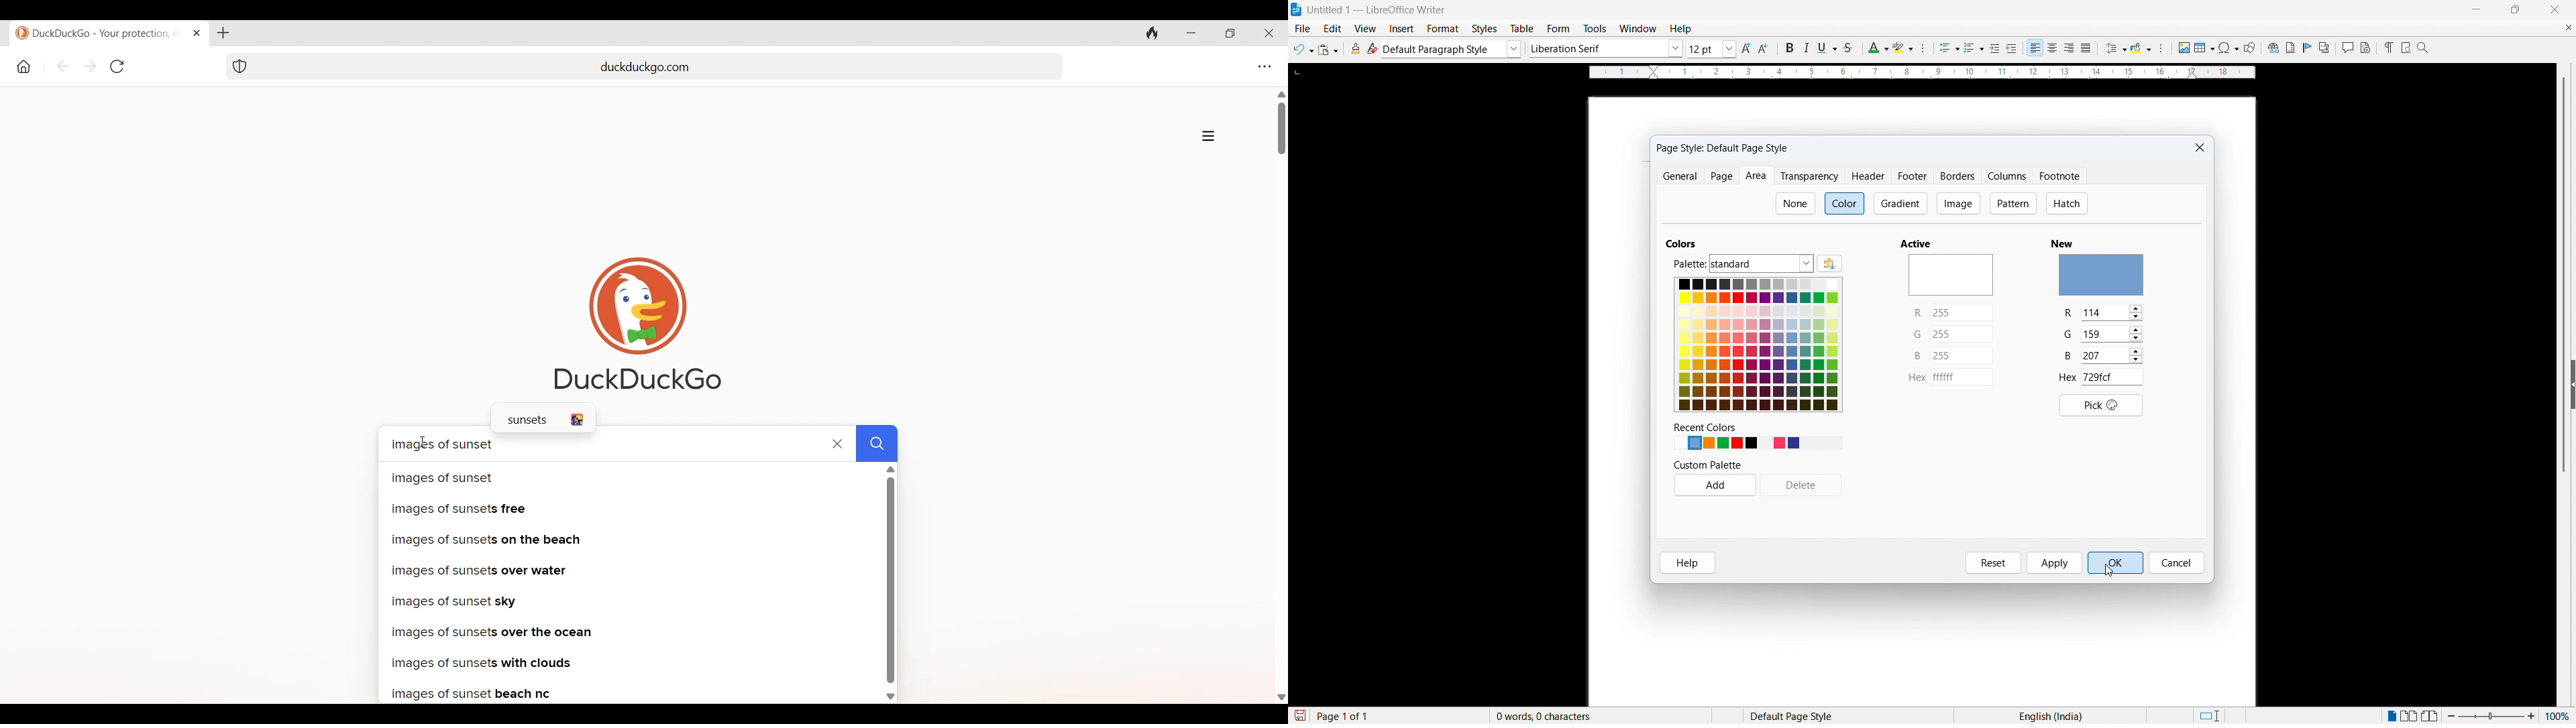  Describe the element at coordinates (1829, 263) in the screenshot. I see `Add colour pallettes using extensions` at that location.